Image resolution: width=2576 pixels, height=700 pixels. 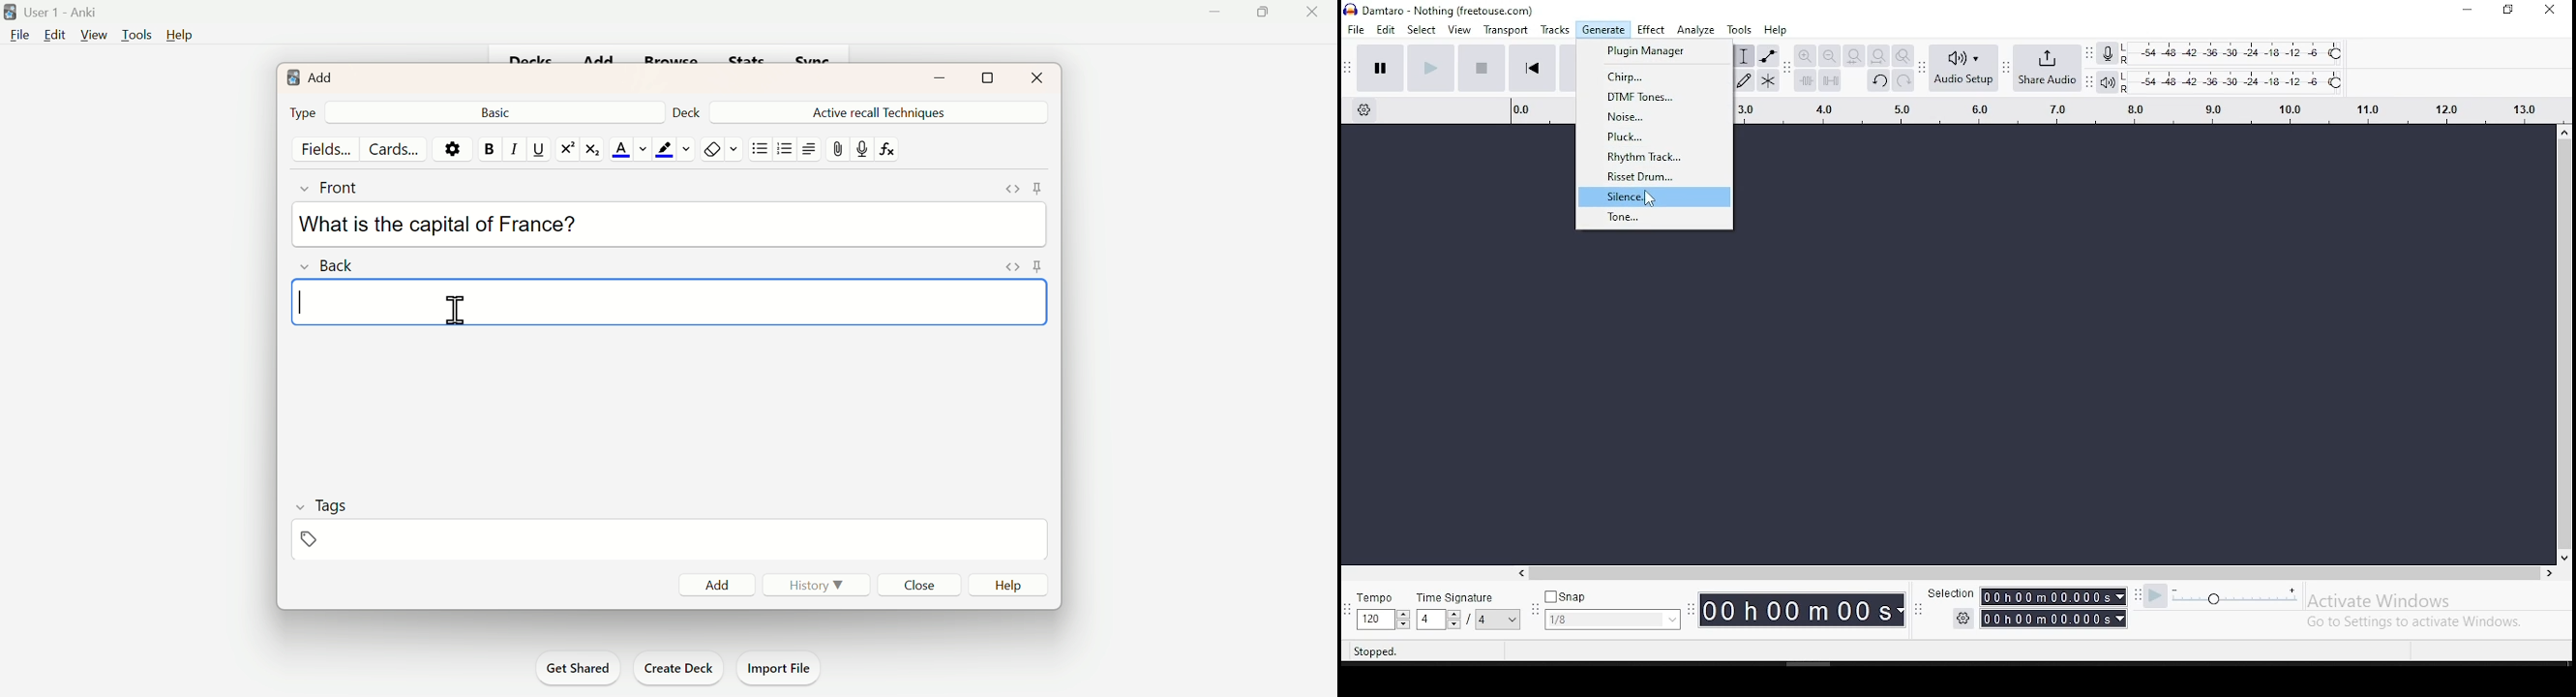 What do you see at coordinates (2552, 10) in the screenshot?
I see `close window` at bounding box center [2552, 10].